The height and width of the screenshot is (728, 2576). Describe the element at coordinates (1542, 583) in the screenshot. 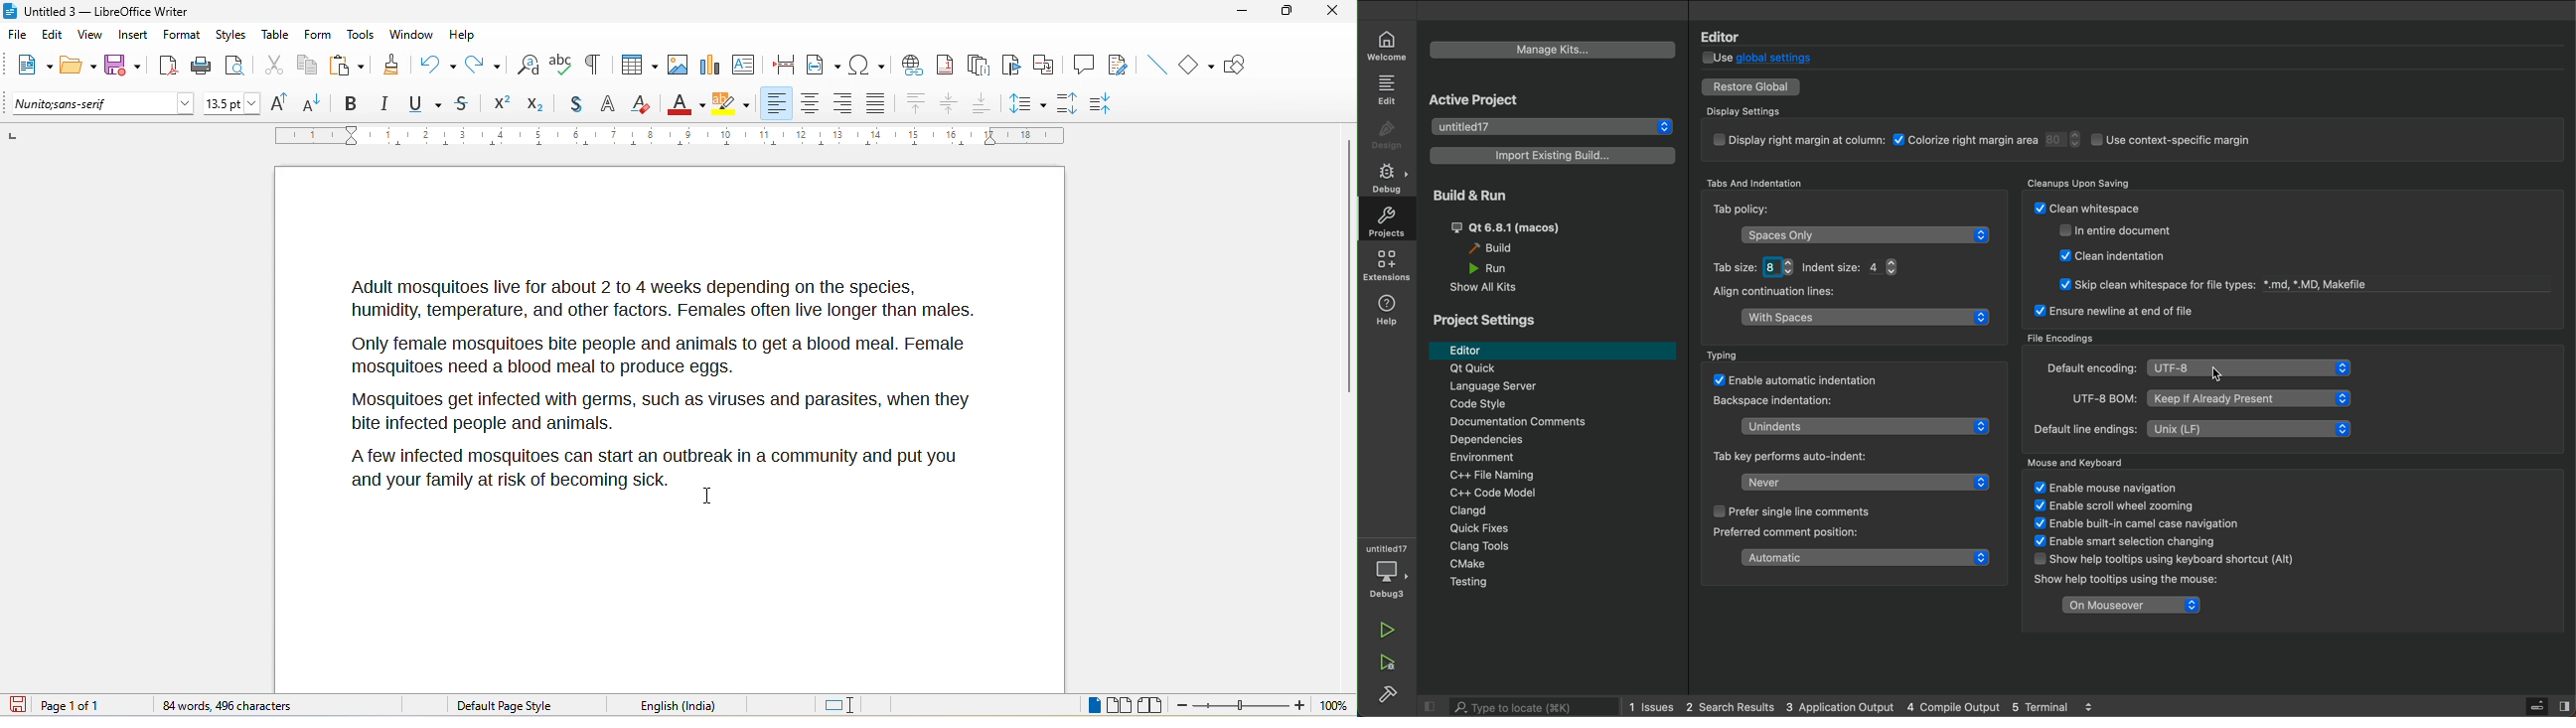

I see `` at that location.